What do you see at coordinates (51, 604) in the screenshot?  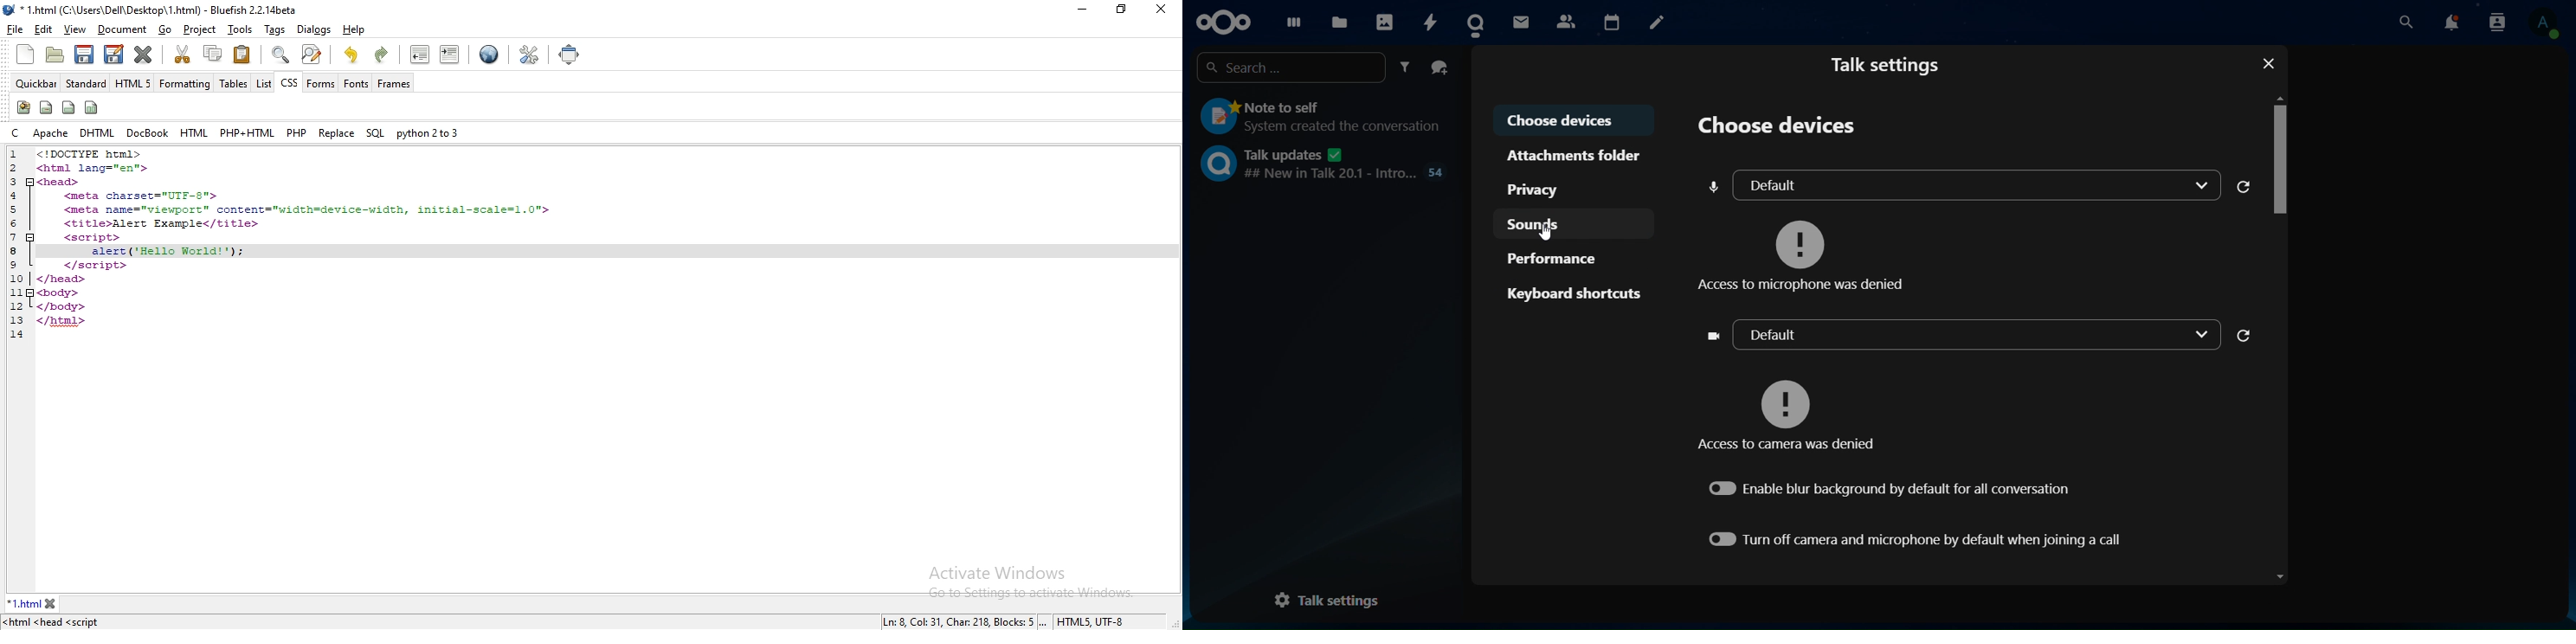 I see `close` at bounding box center [51, 604].